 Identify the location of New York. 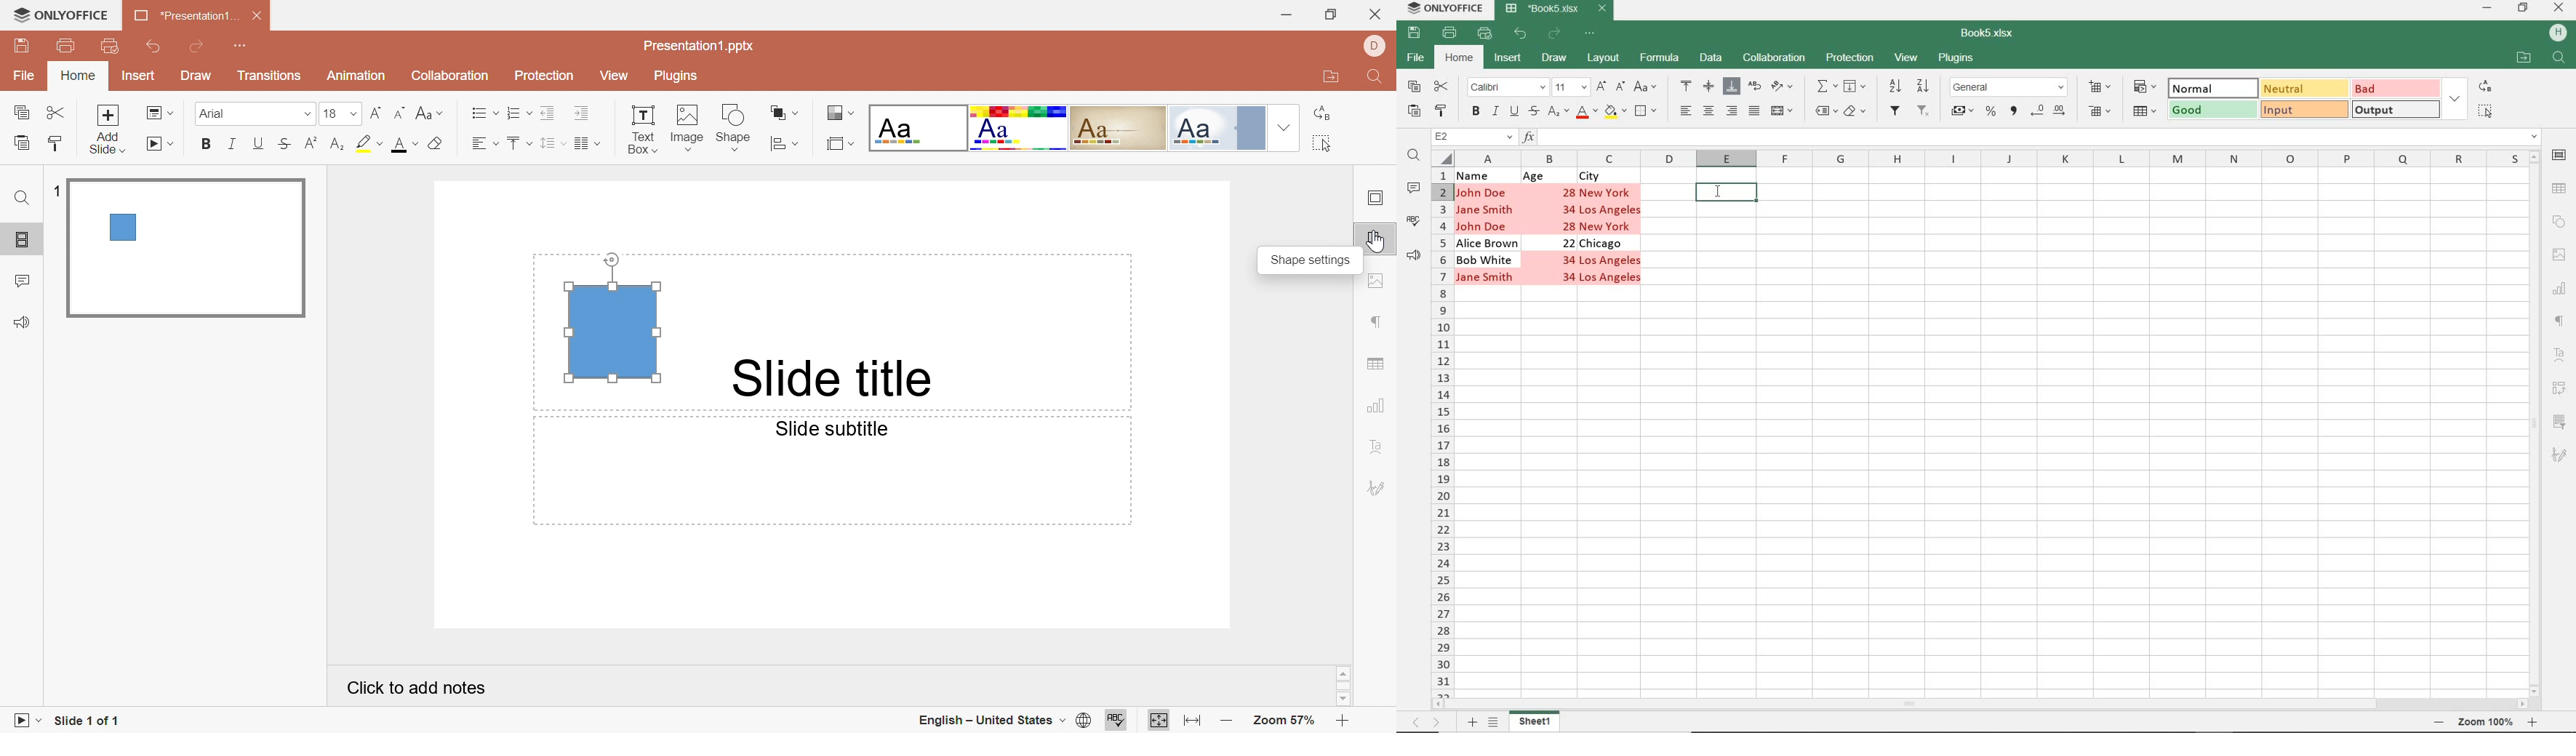
(1611, 226).